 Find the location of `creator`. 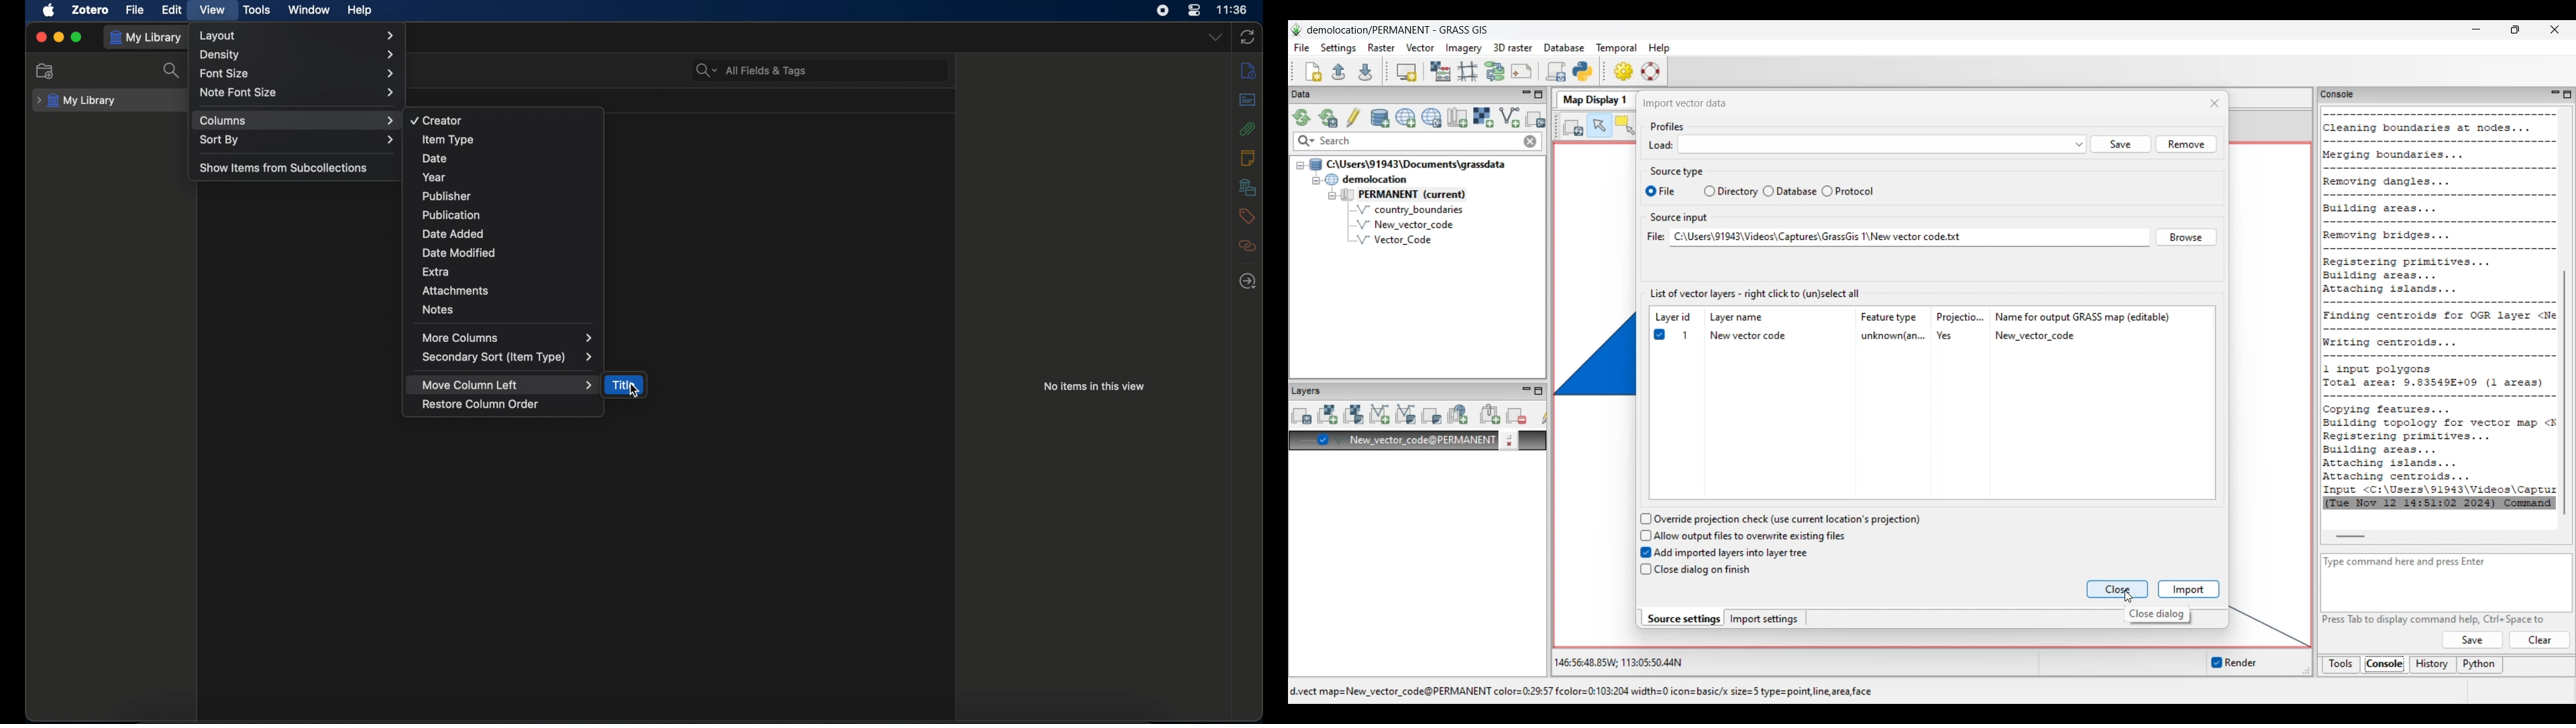

creator is located at coordinates (438, 121).